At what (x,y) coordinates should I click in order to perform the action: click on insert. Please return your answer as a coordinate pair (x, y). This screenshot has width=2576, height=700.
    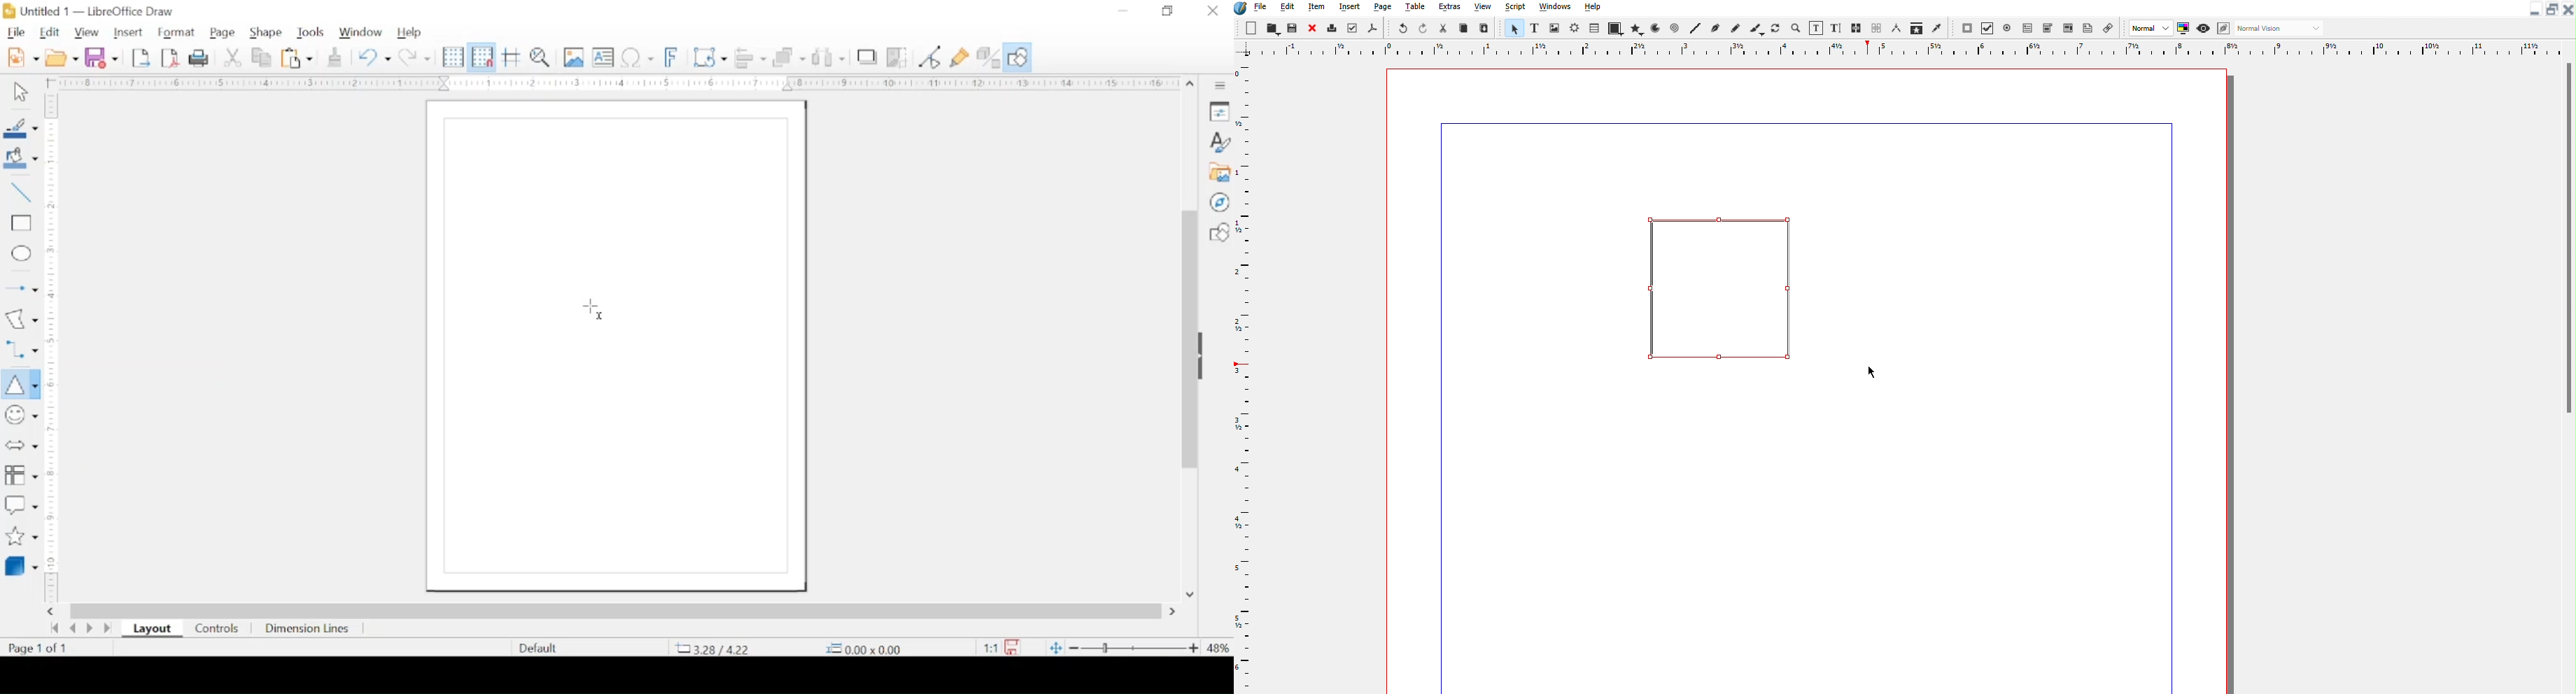
    Looking at the image, I should click on (130, 33).